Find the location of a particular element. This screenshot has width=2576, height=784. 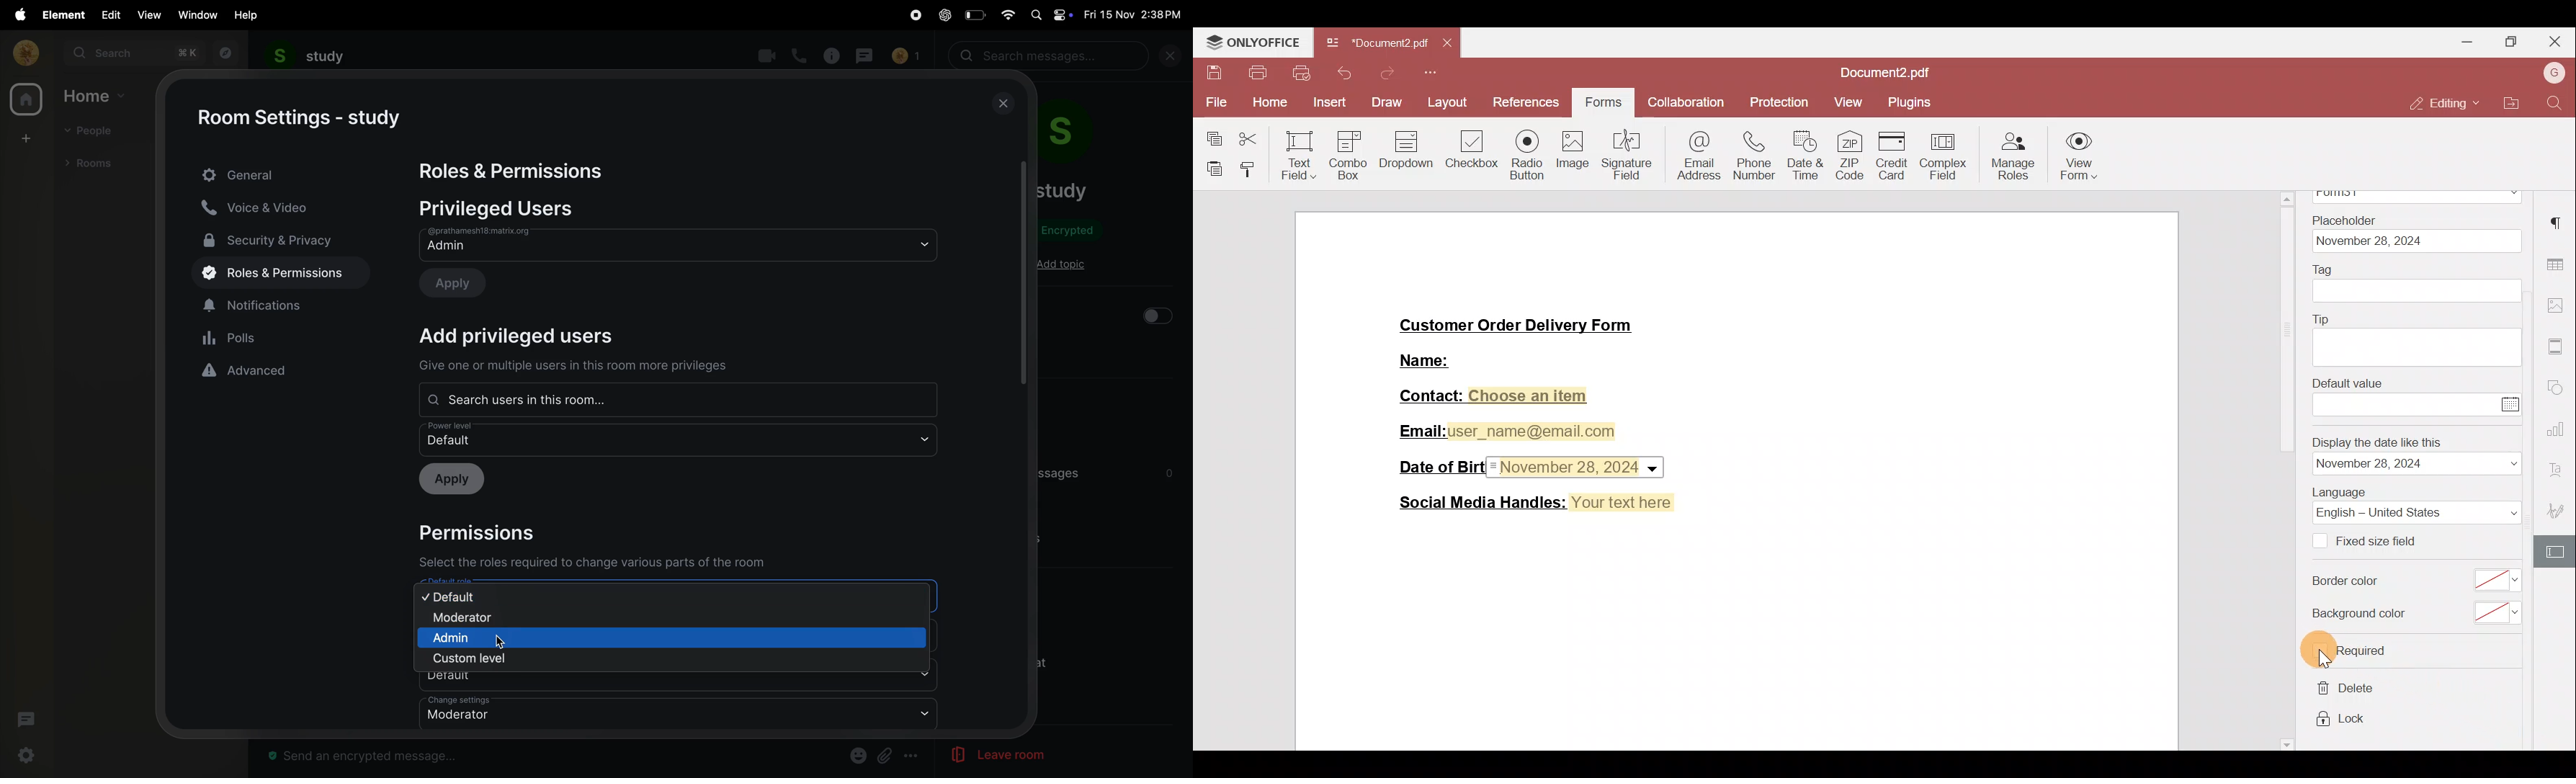

Date of Birth: is located at coordinates (1438, 465).